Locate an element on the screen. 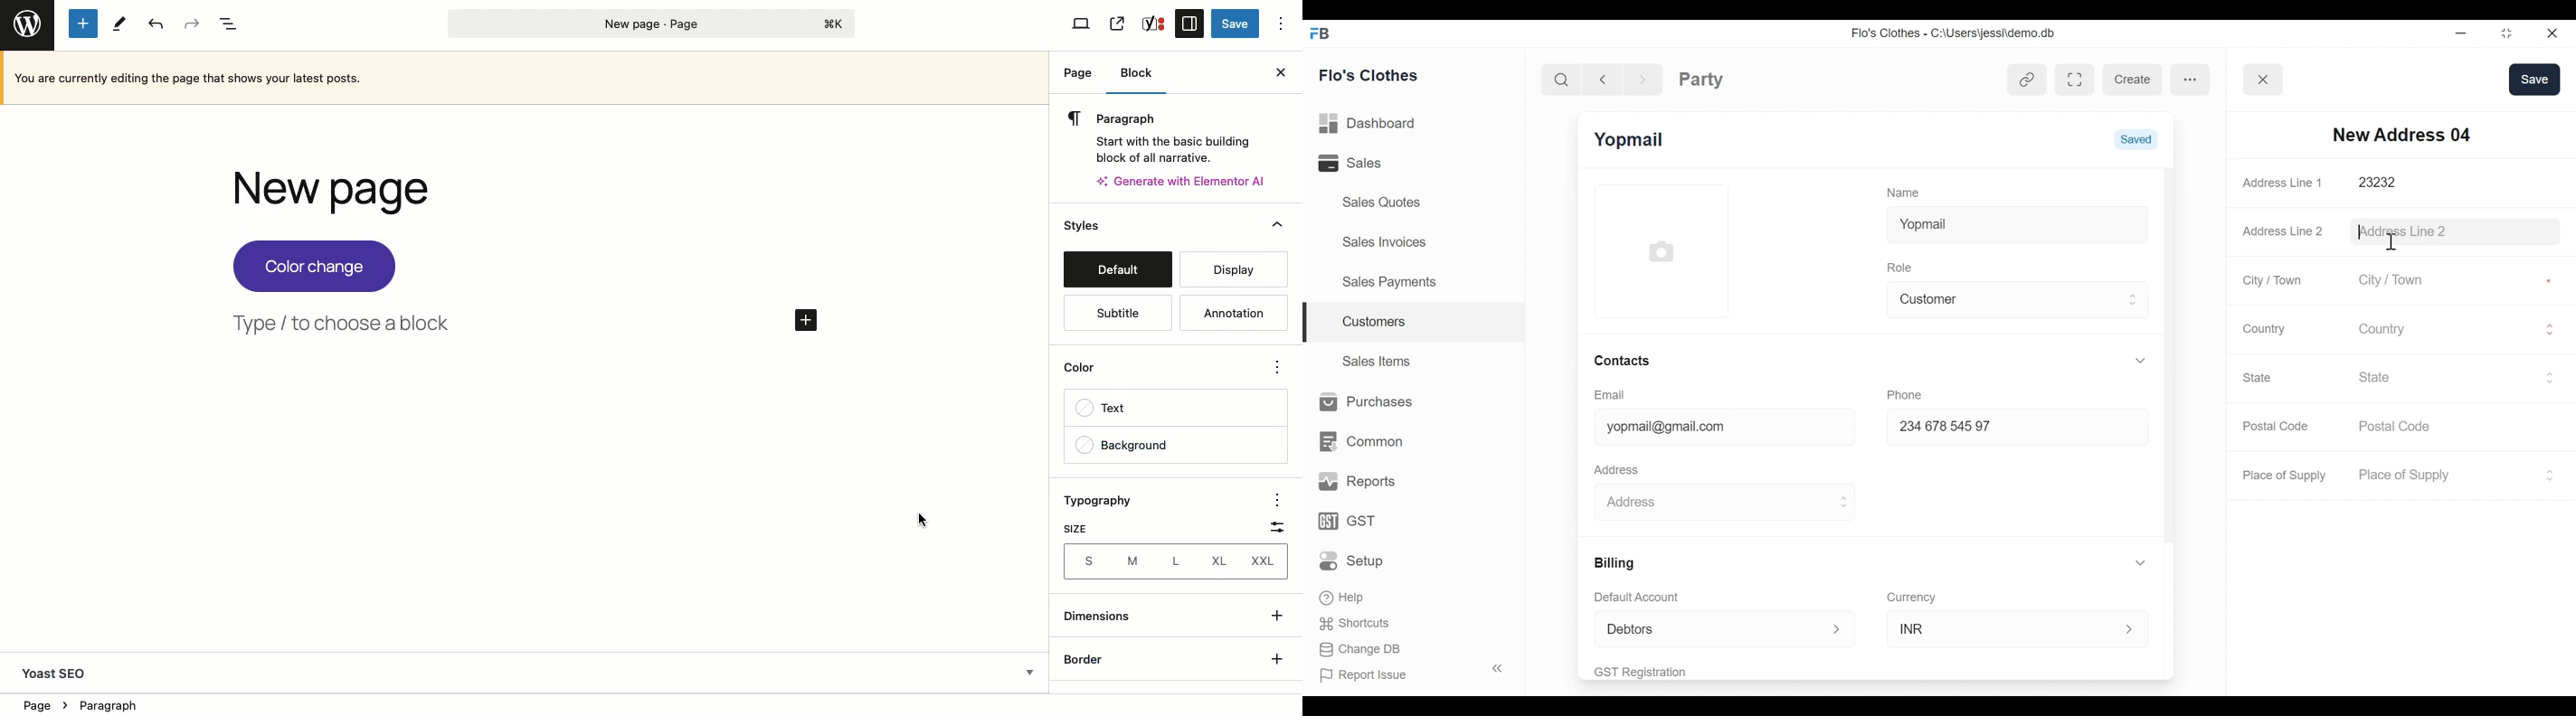  Close is located at coordinates (2550, 32).